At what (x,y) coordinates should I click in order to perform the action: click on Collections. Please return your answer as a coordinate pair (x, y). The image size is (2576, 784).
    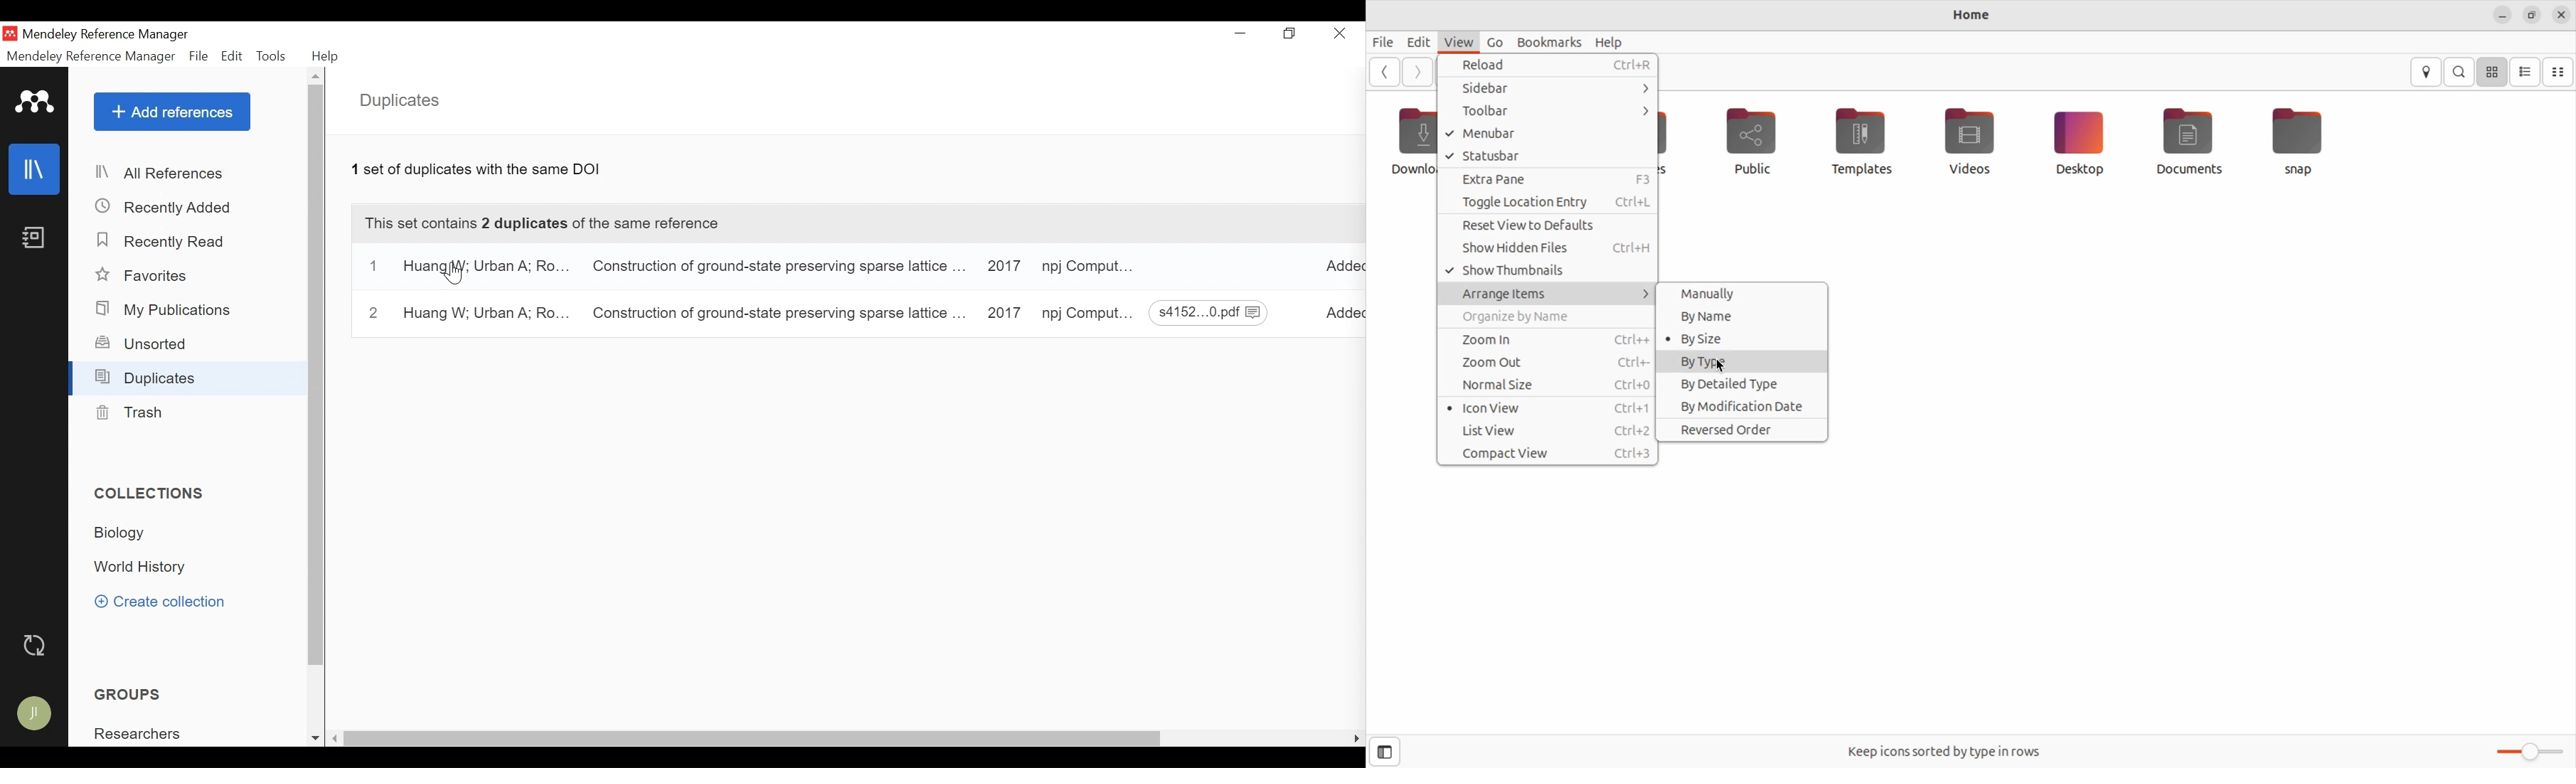
    Looking at the image, I should click on (151, 495).